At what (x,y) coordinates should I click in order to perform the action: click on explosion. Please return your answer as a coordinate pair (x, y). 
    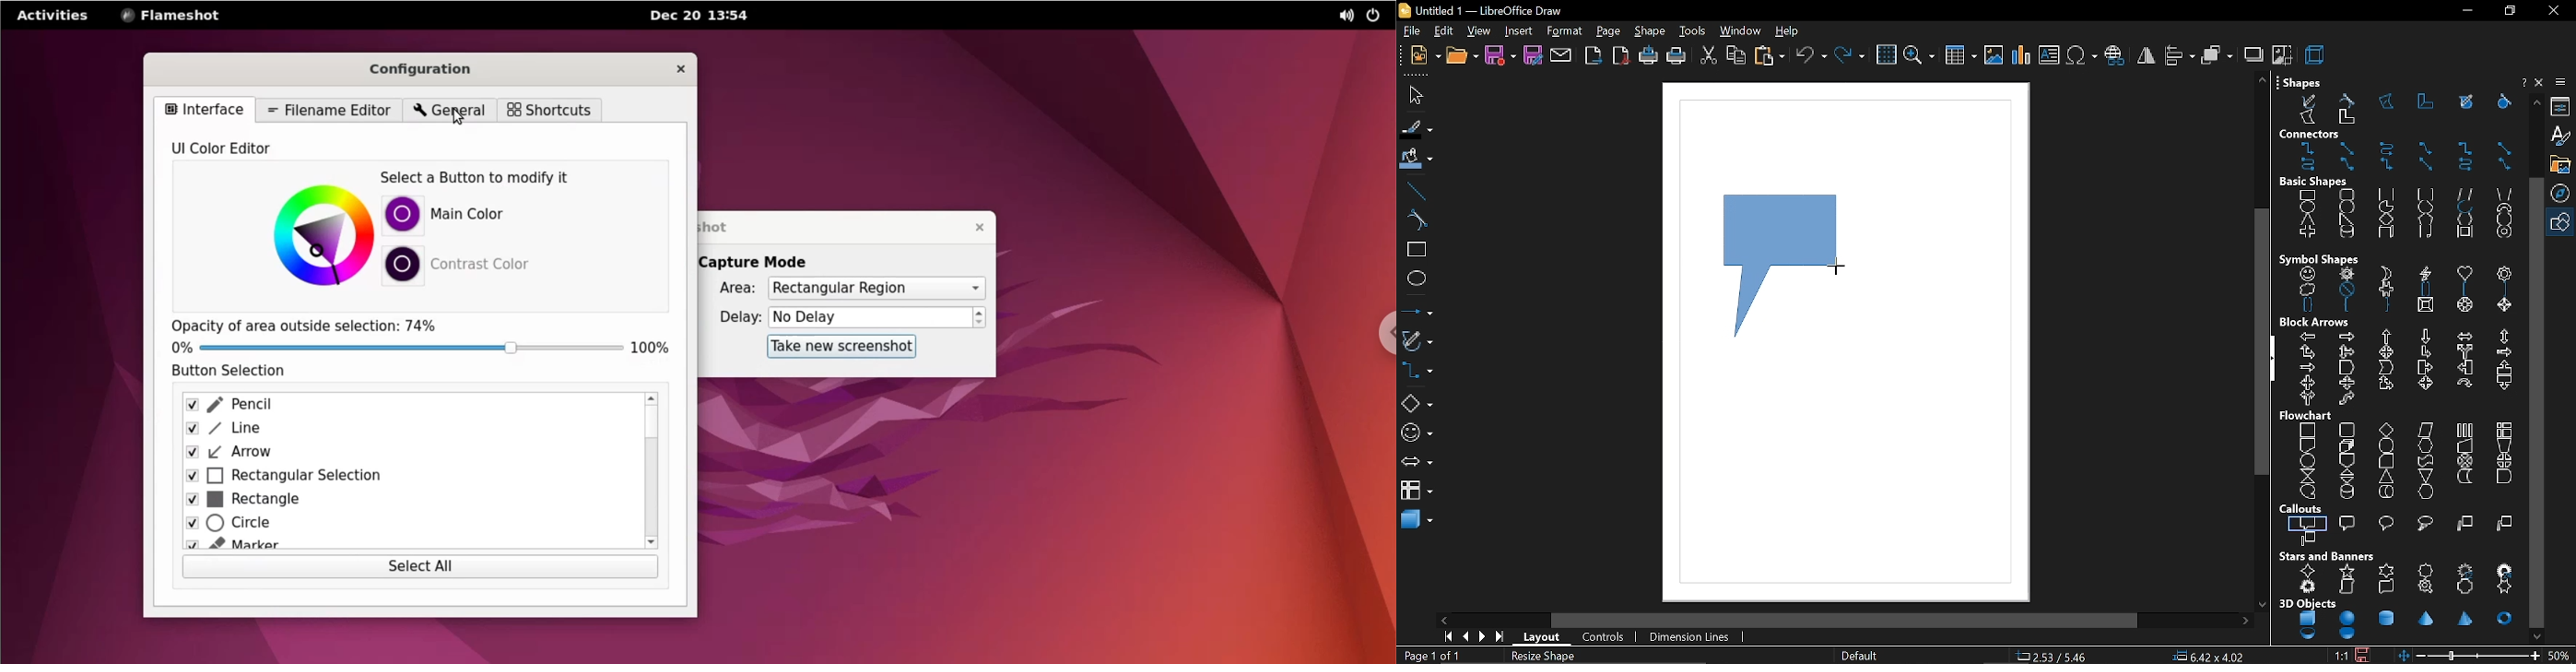
    Looking at the image, I should click on (2309, 587).